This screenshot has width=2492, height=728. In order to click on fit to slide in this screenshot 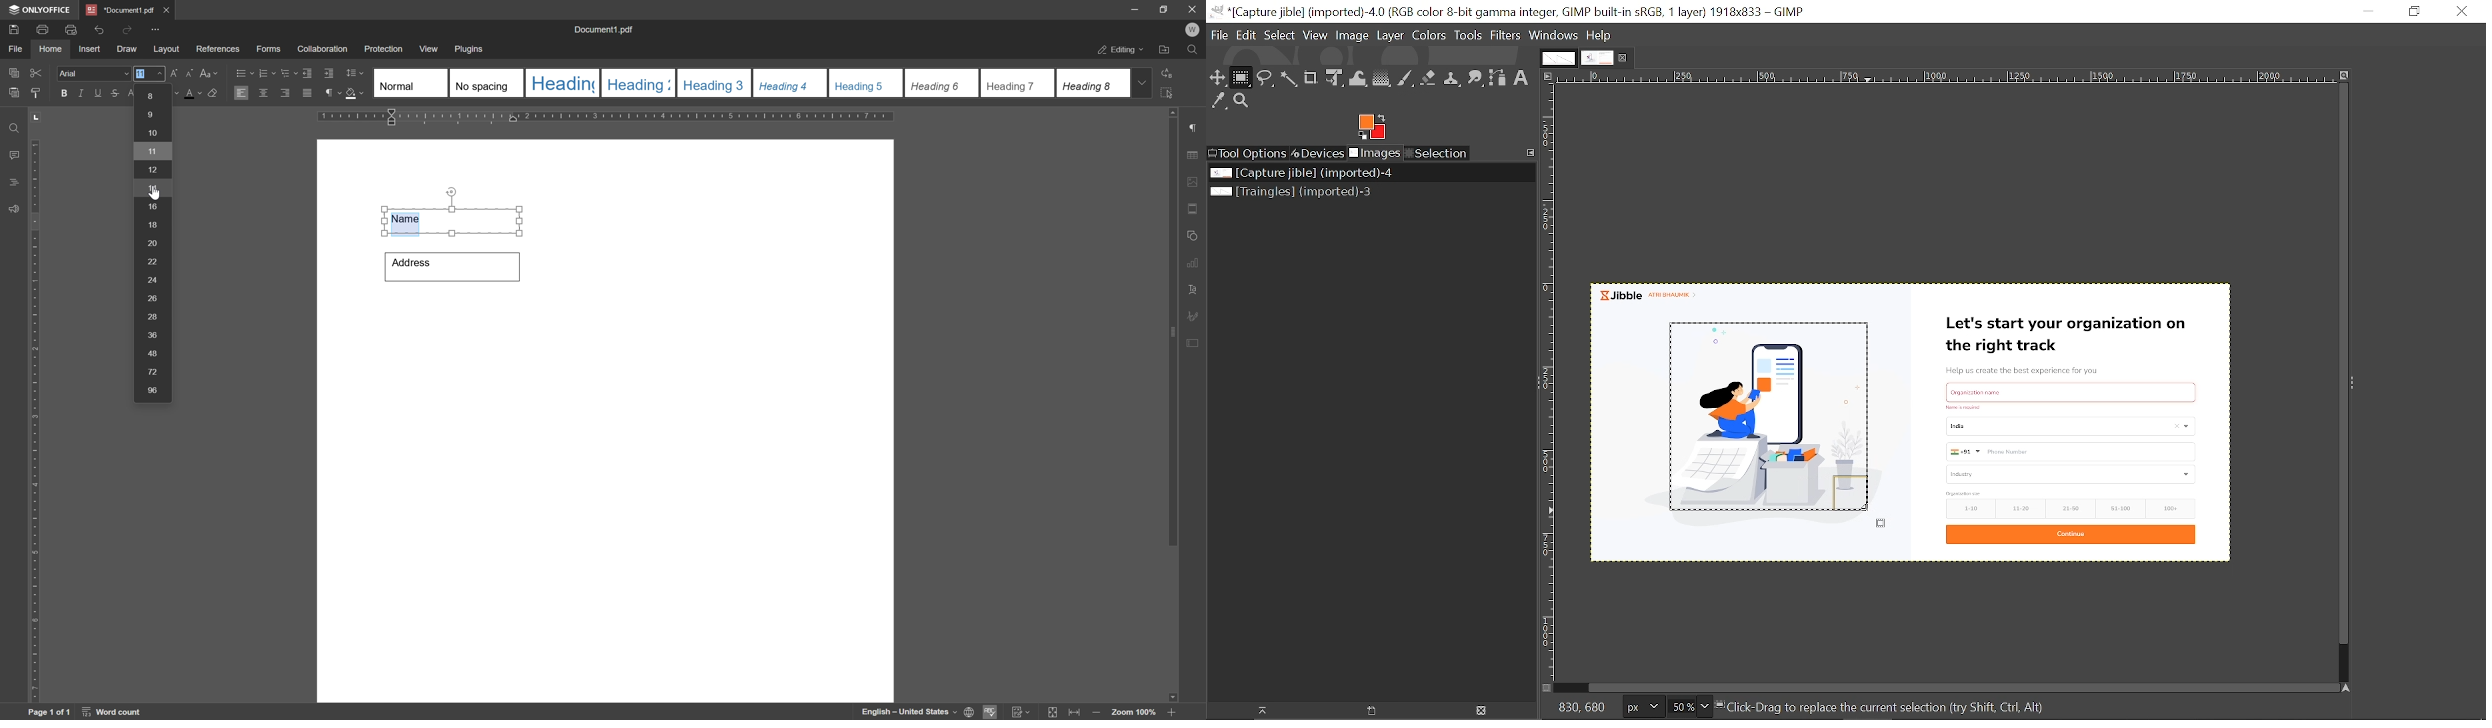, I will do `click(1052, 712)`.